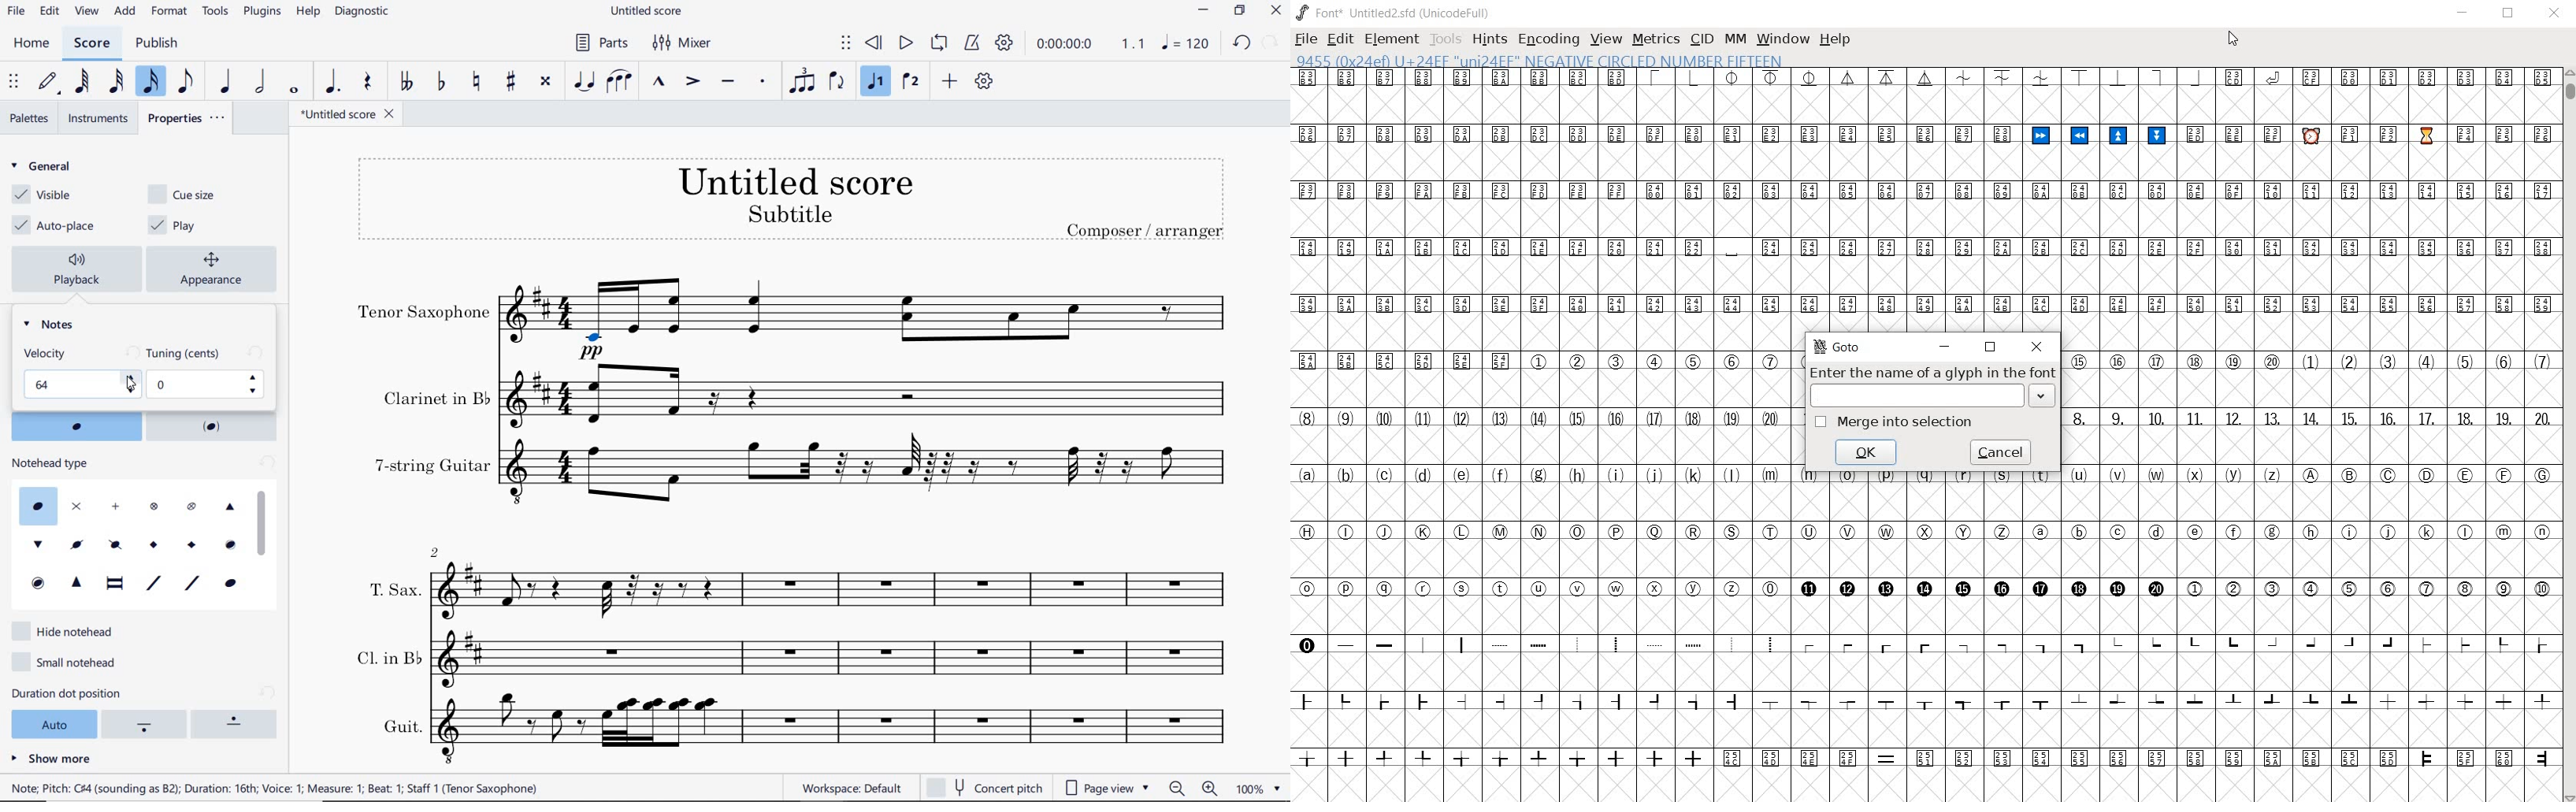  Describe the element at coordinates (1702, 39) in the screenshot. I see `CID` at that location.